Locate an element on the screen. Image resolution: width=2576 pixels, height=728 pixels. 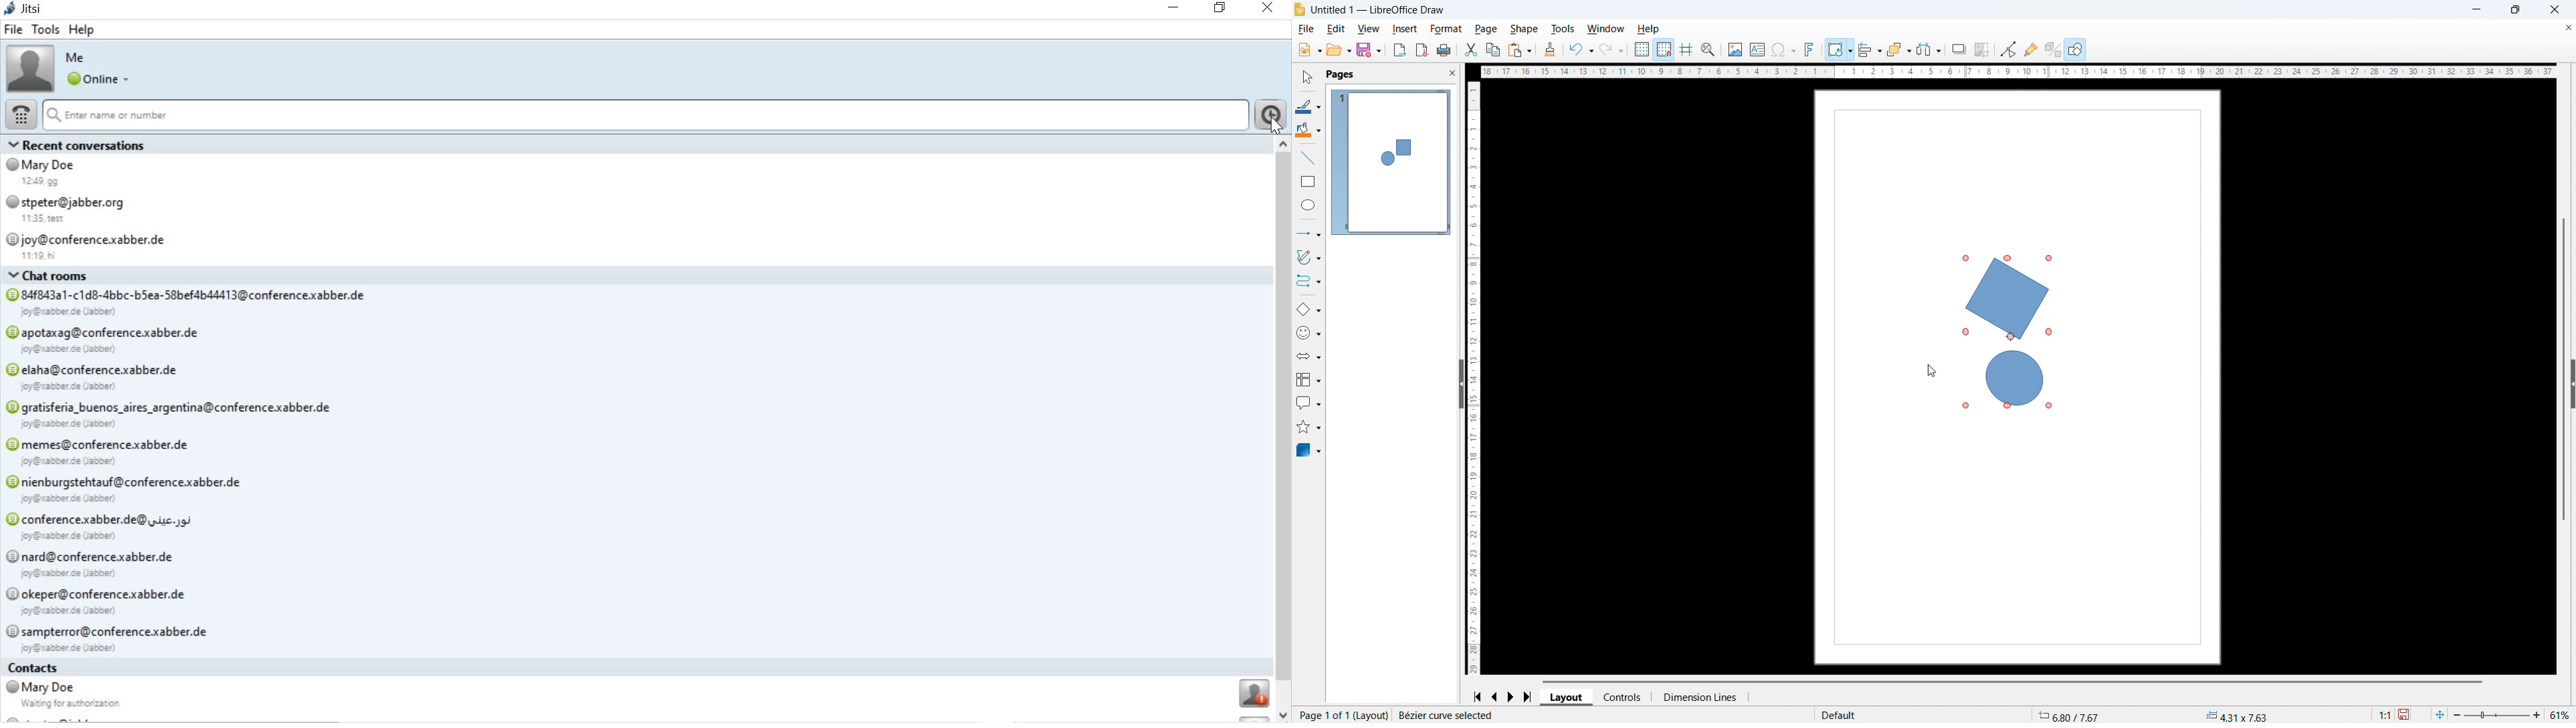
Format  is located at coordinates (1447, 29).